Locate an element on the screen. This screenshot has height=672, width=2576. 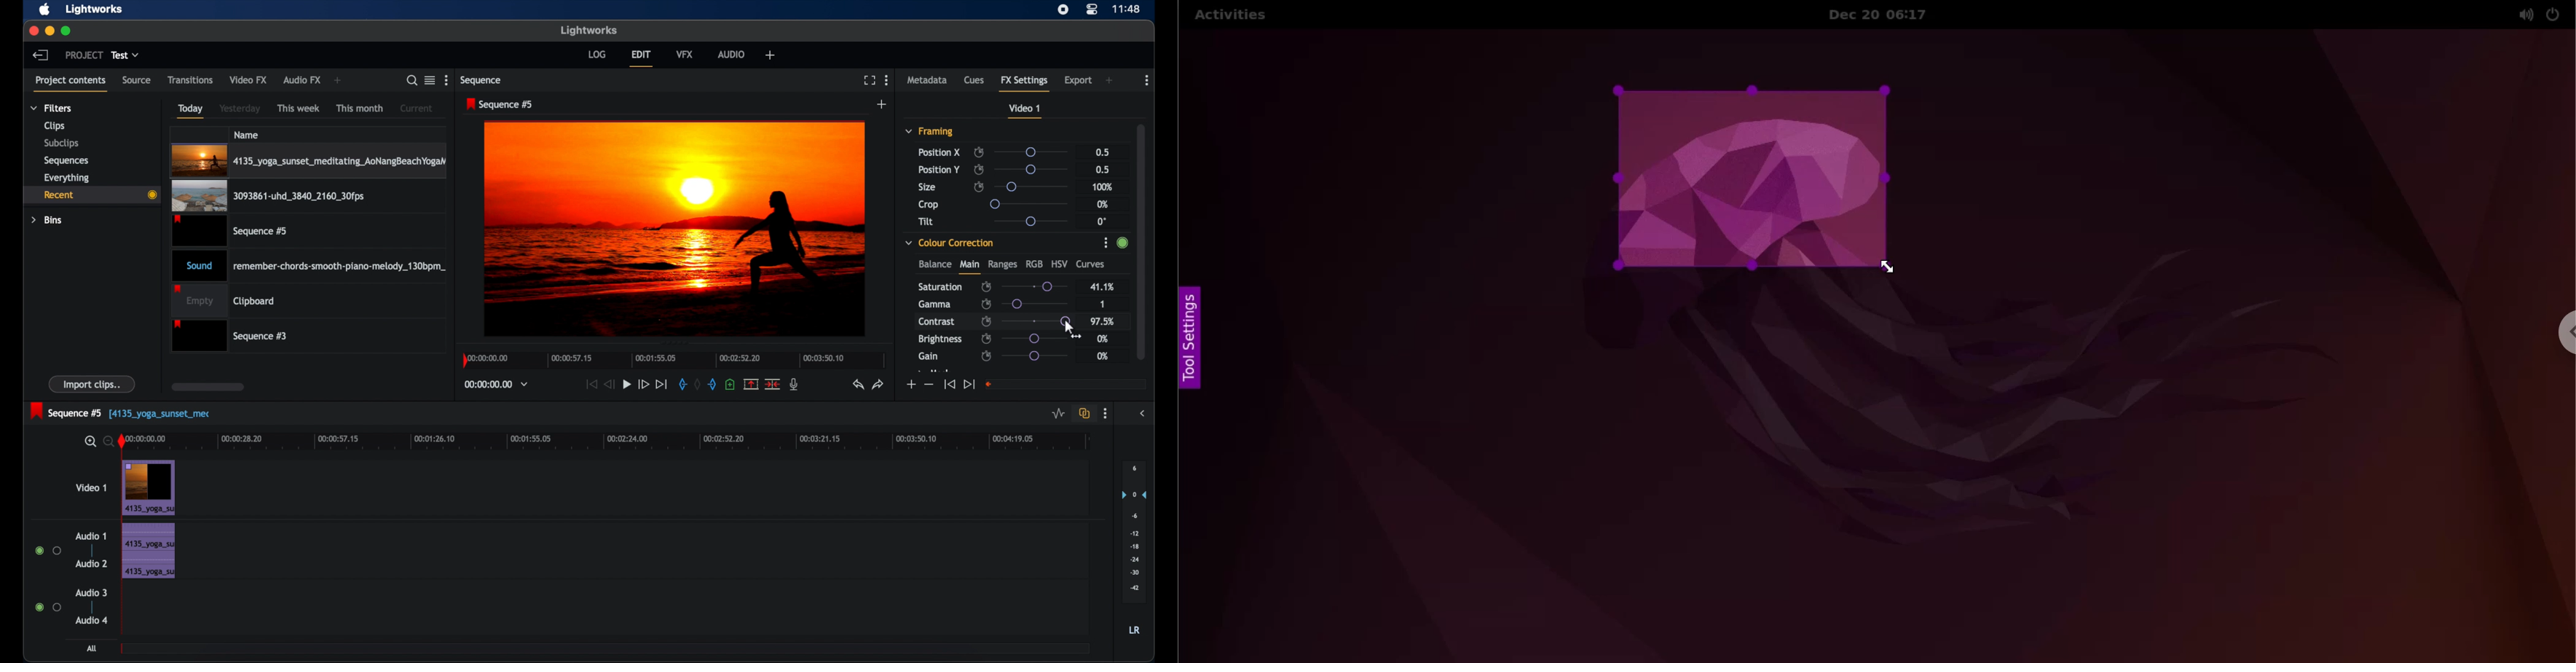
in mark is located at coordinates (682, 384).